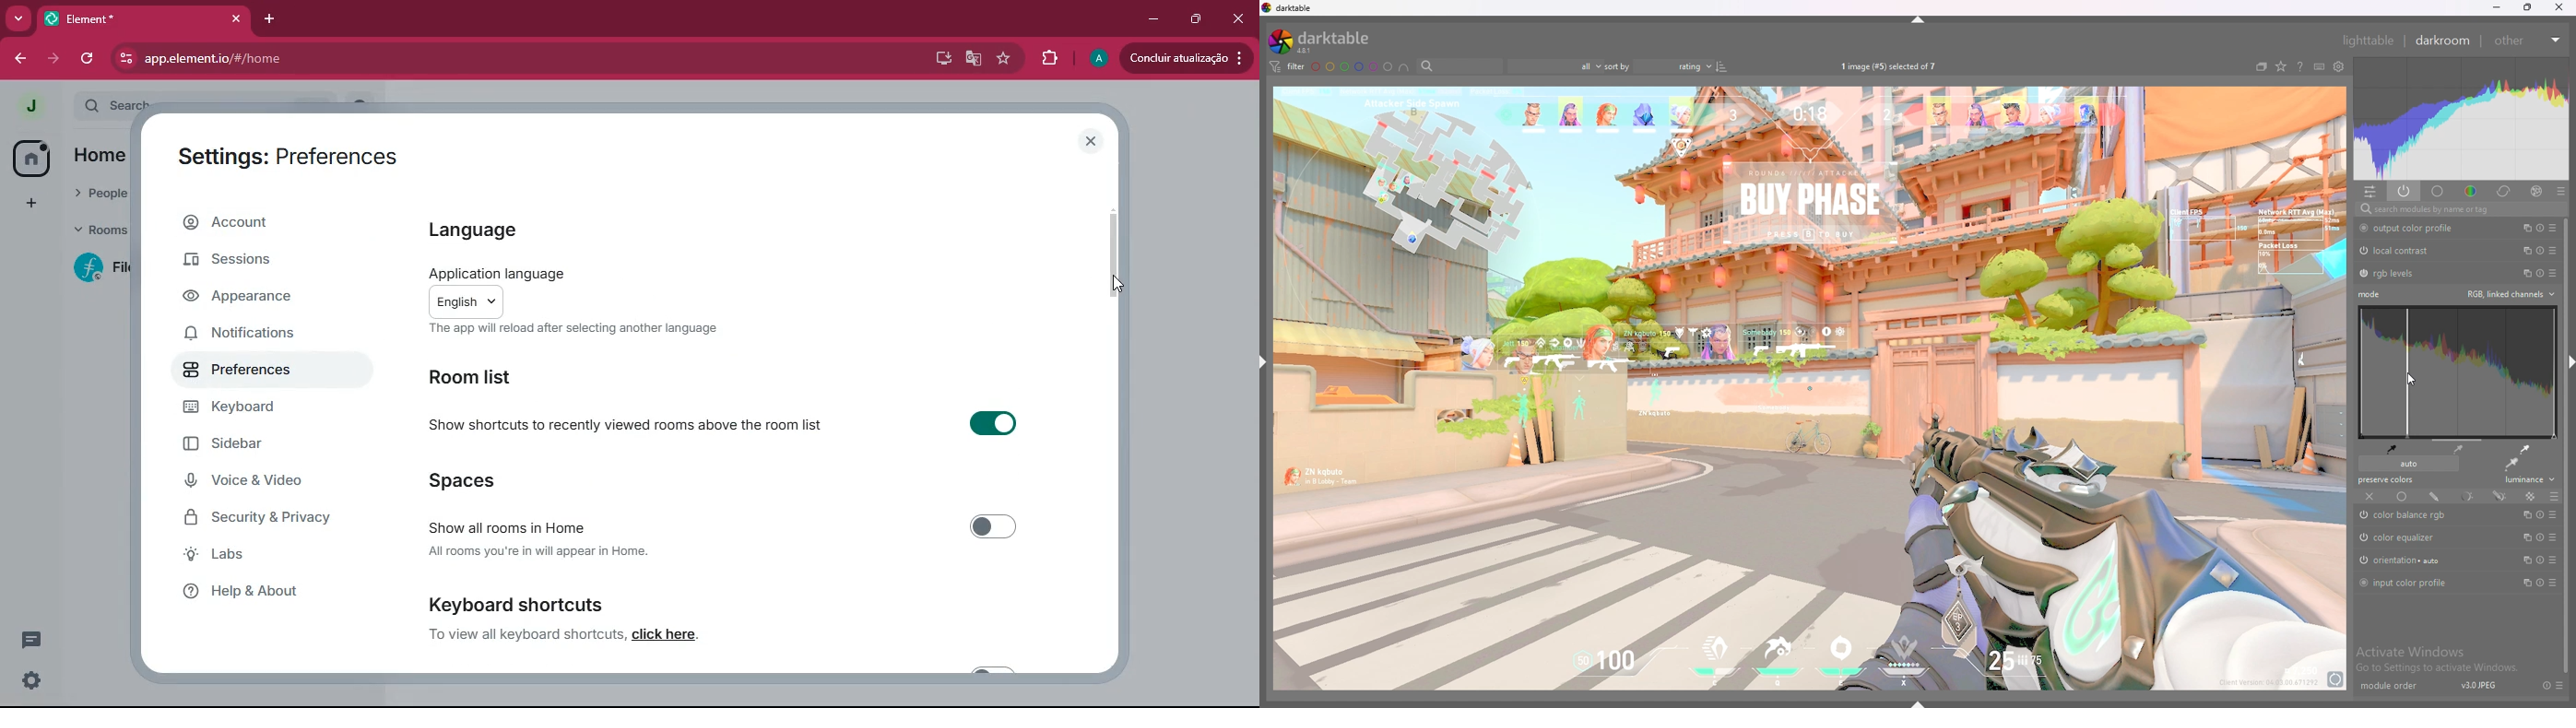 This screenshot has width=2576, height=728. I want to click on color, so click(2472, 191).